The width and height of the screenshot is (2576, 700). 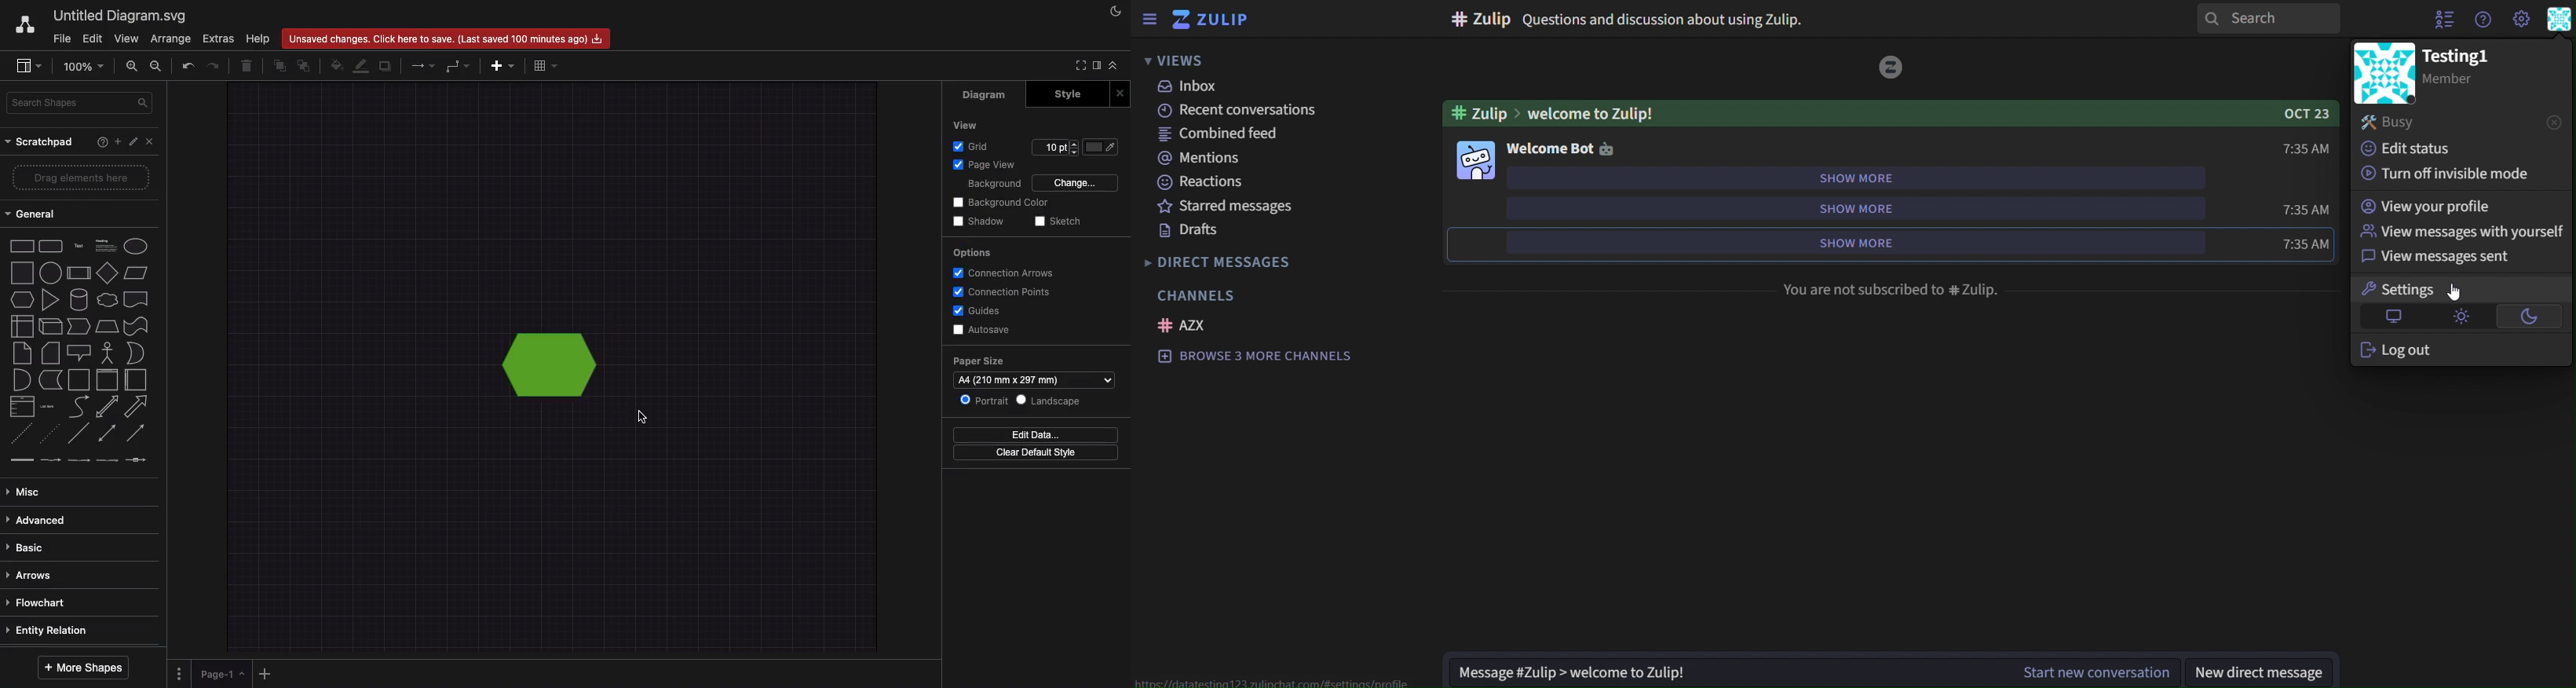 What do you see at coordinates (1207, 181) in the screenshot?
I see `reactions` at bounding box center [1207, 181].